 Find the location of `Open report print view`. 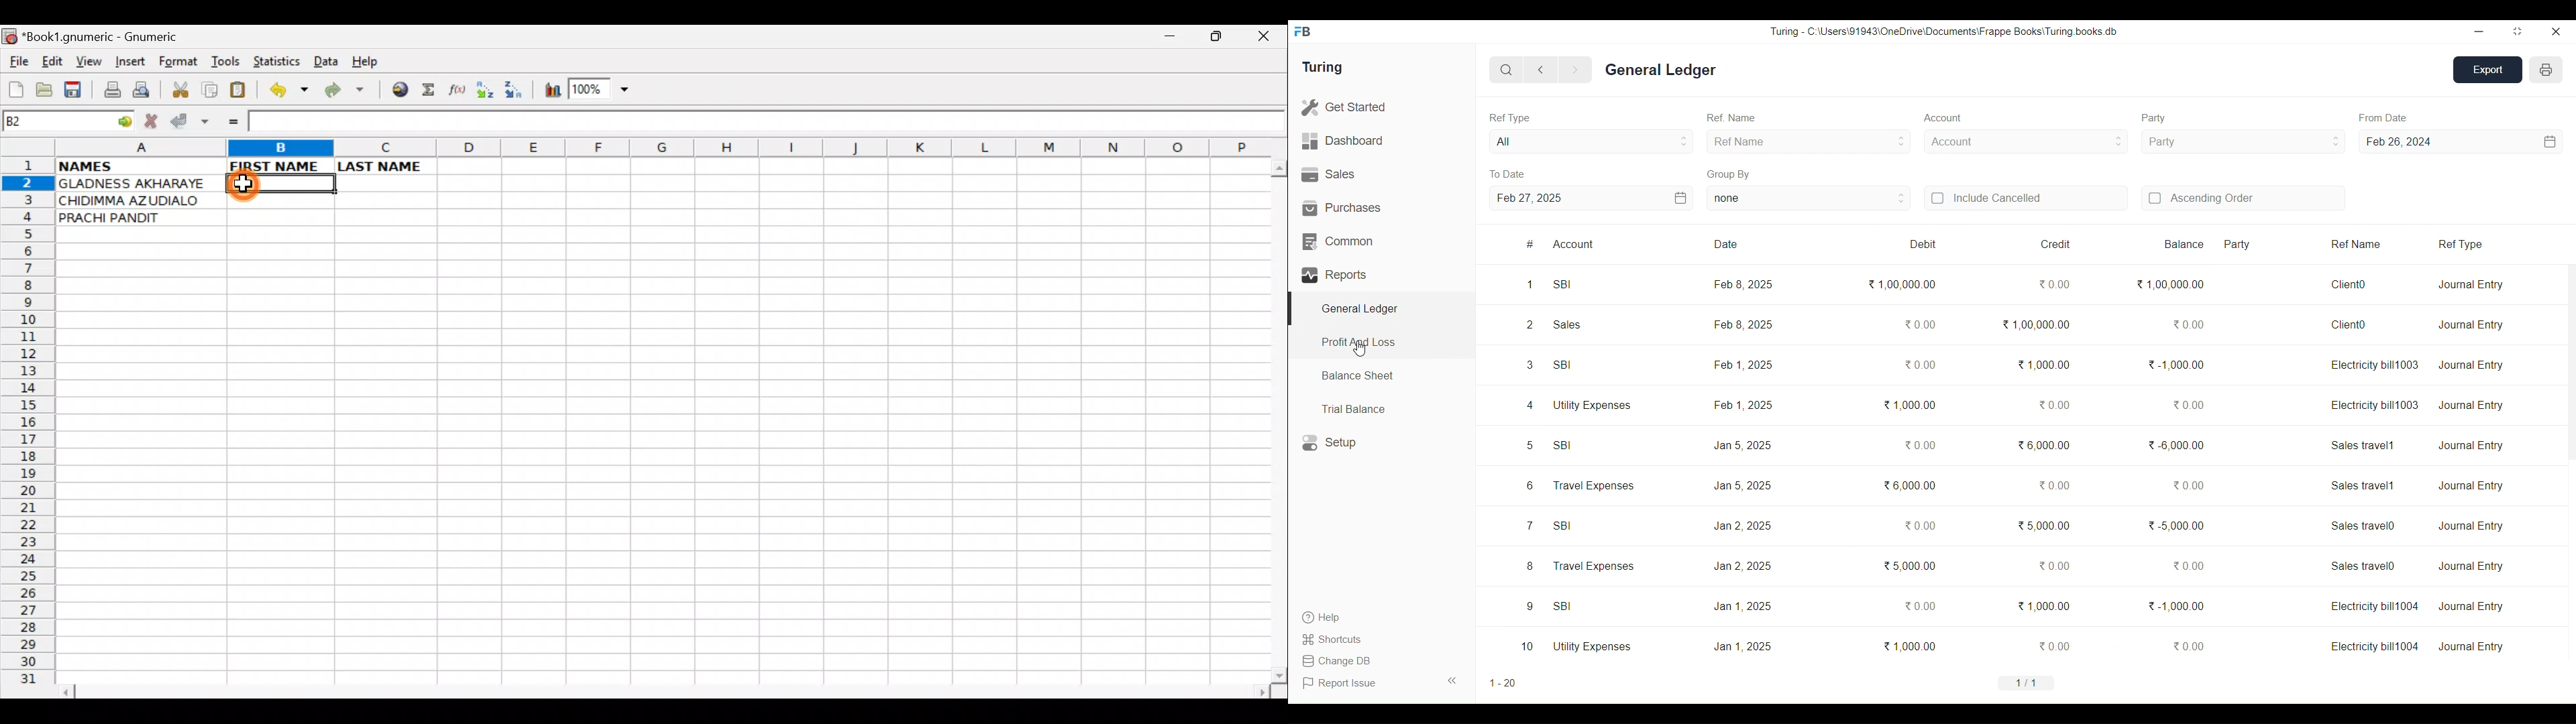

Open report print view is located at coordinates (2546, 70).